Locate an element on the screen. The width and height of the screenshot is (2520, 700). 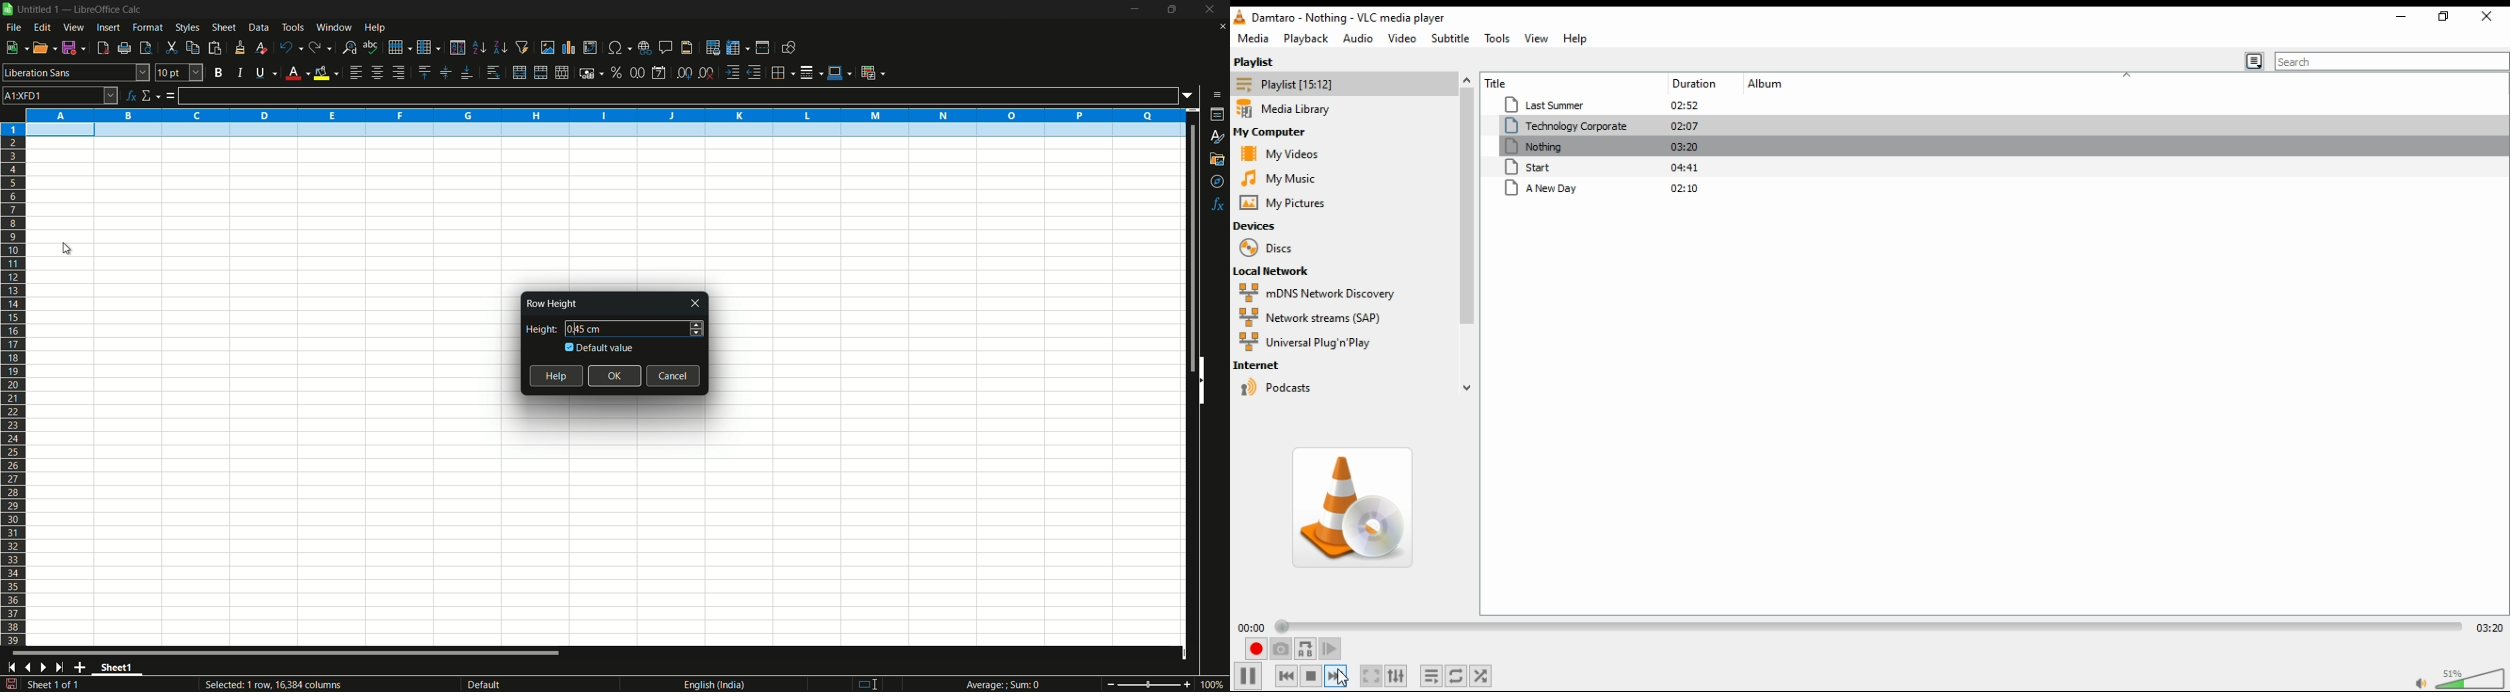
Selected: 1 row, 16,384 columns is located at coordinates (270, 684).